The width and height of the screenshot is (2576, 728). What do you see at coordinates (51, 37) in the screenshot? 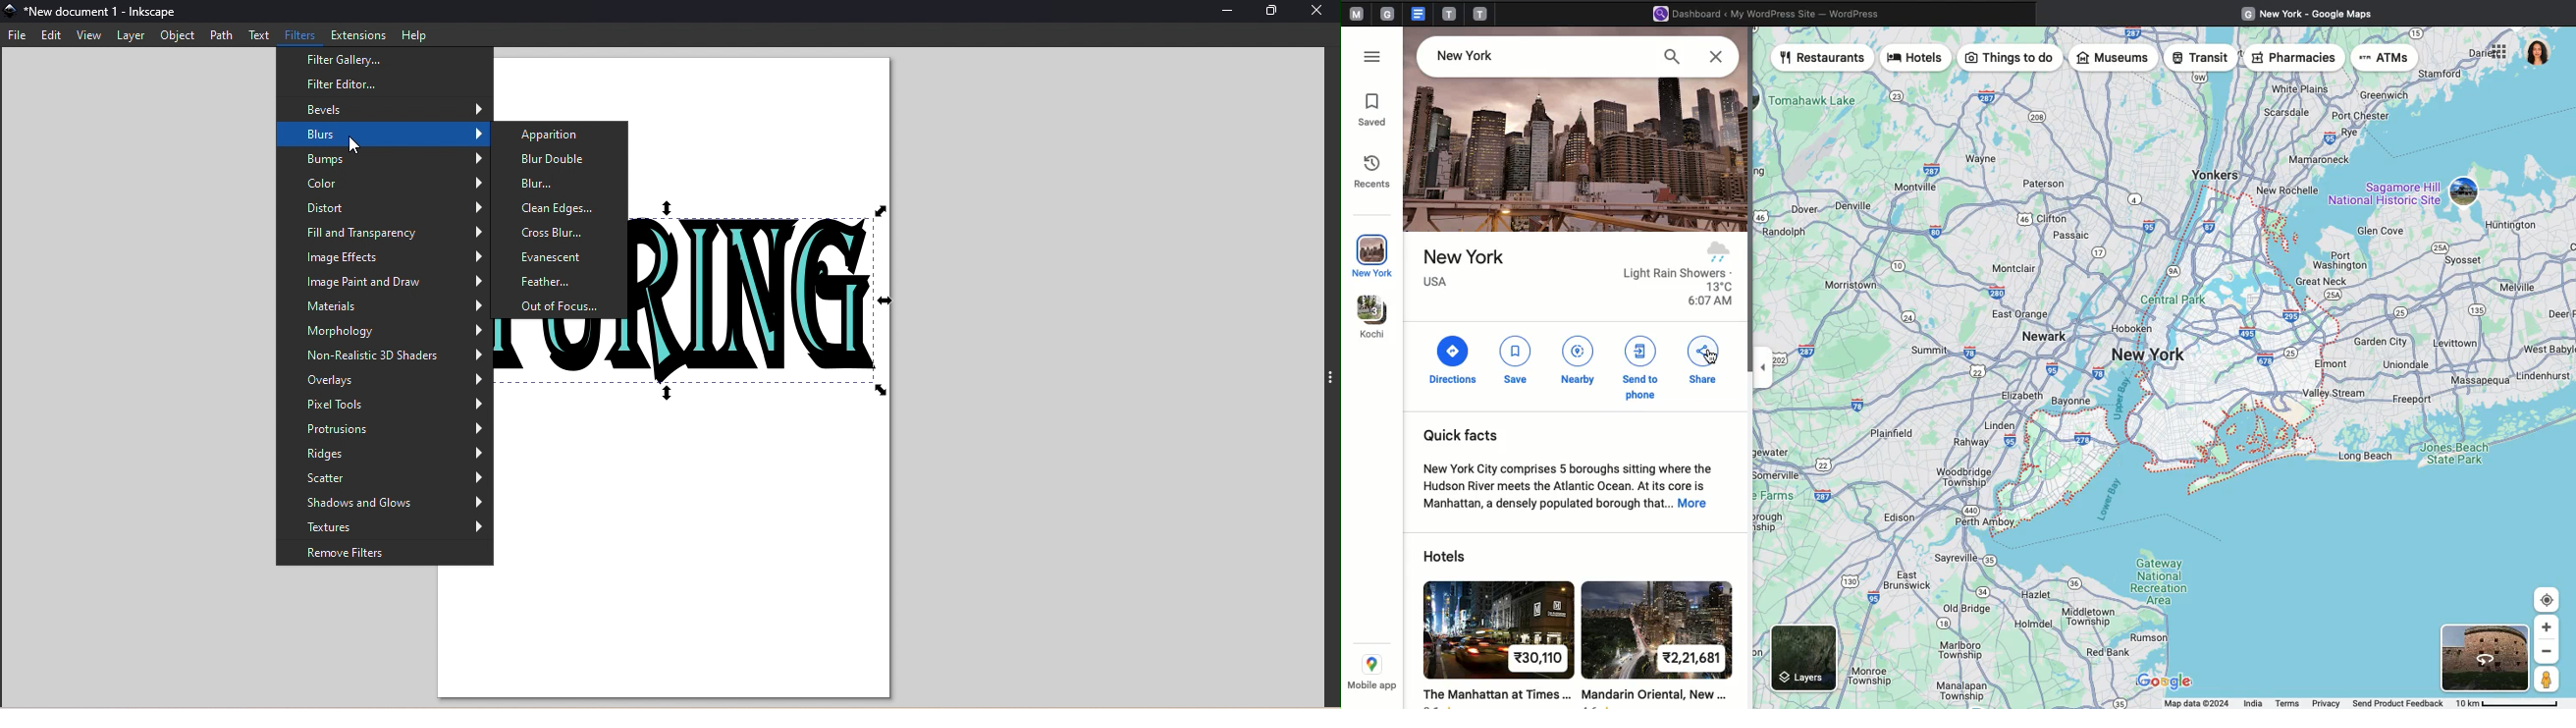
I see `Edit` at bounding box center [51, 37].